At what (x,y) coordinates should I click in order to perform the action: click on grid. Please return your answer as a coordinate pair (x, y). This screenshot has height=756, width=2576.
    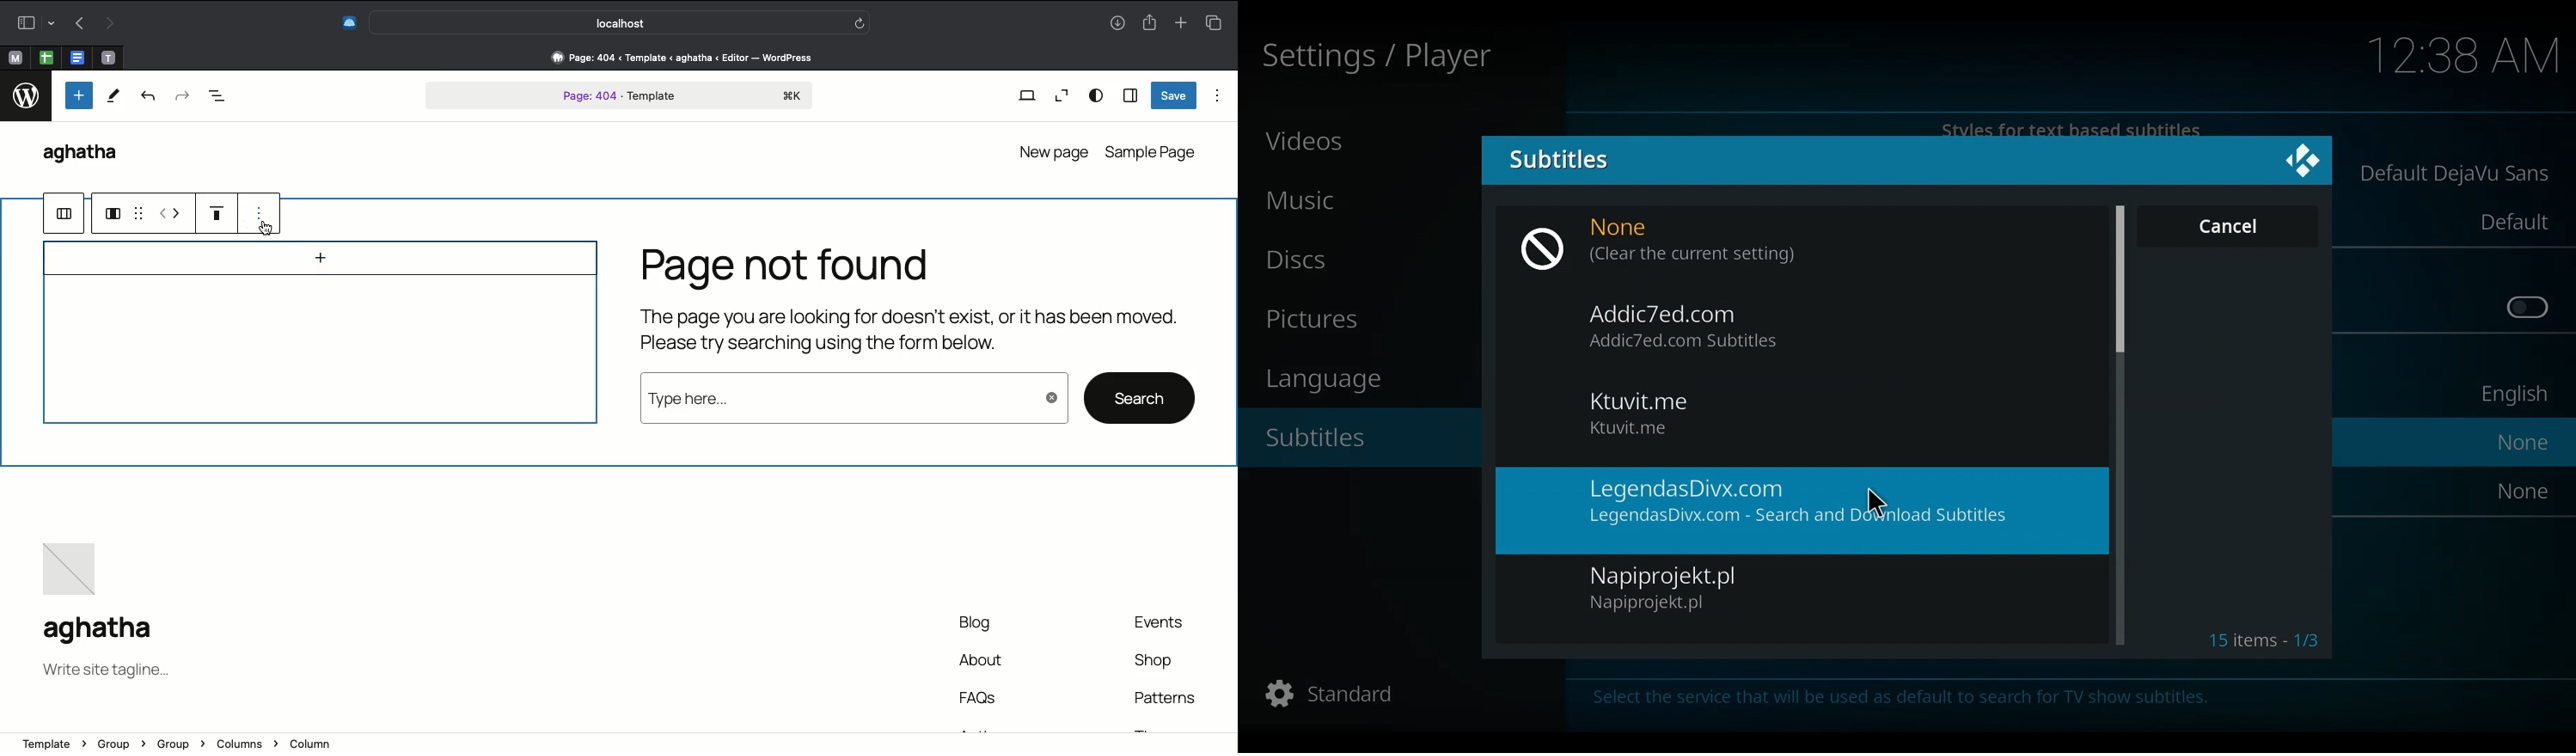
    Looking at the image, I should click on (138, 213).